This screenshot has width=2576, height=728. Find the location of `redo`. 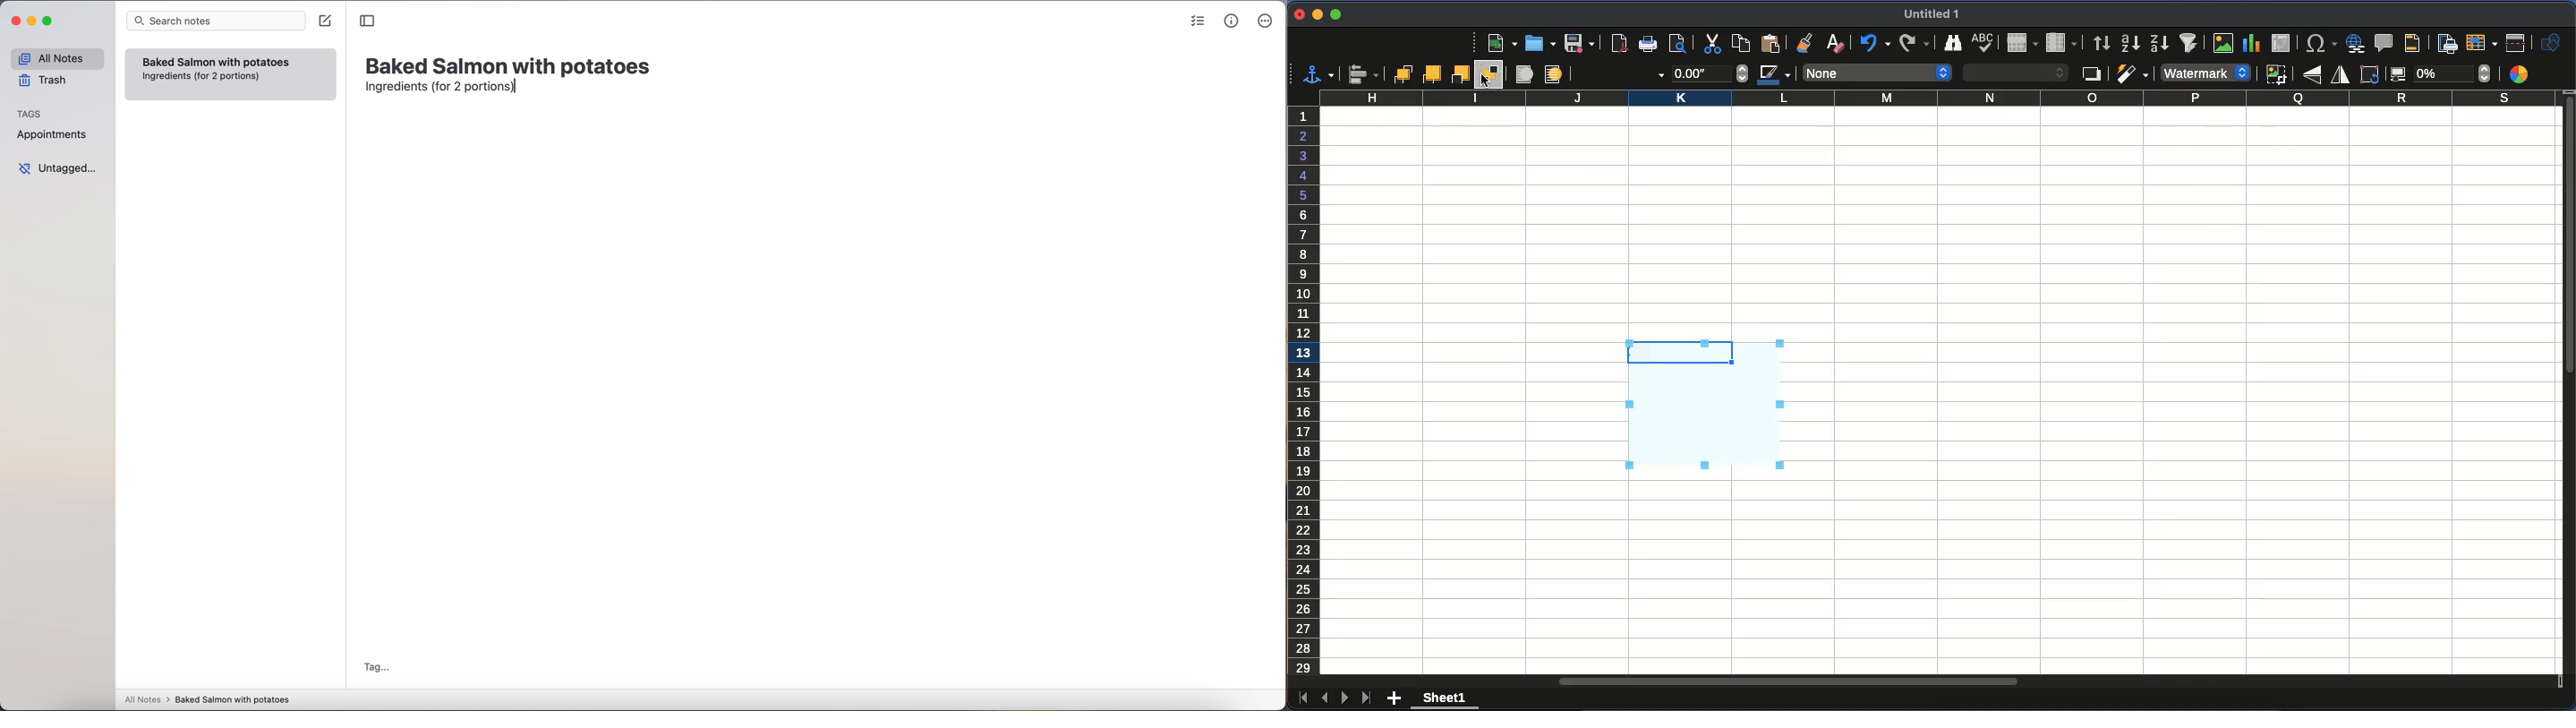

redo is located at coordinates (1910, 42).